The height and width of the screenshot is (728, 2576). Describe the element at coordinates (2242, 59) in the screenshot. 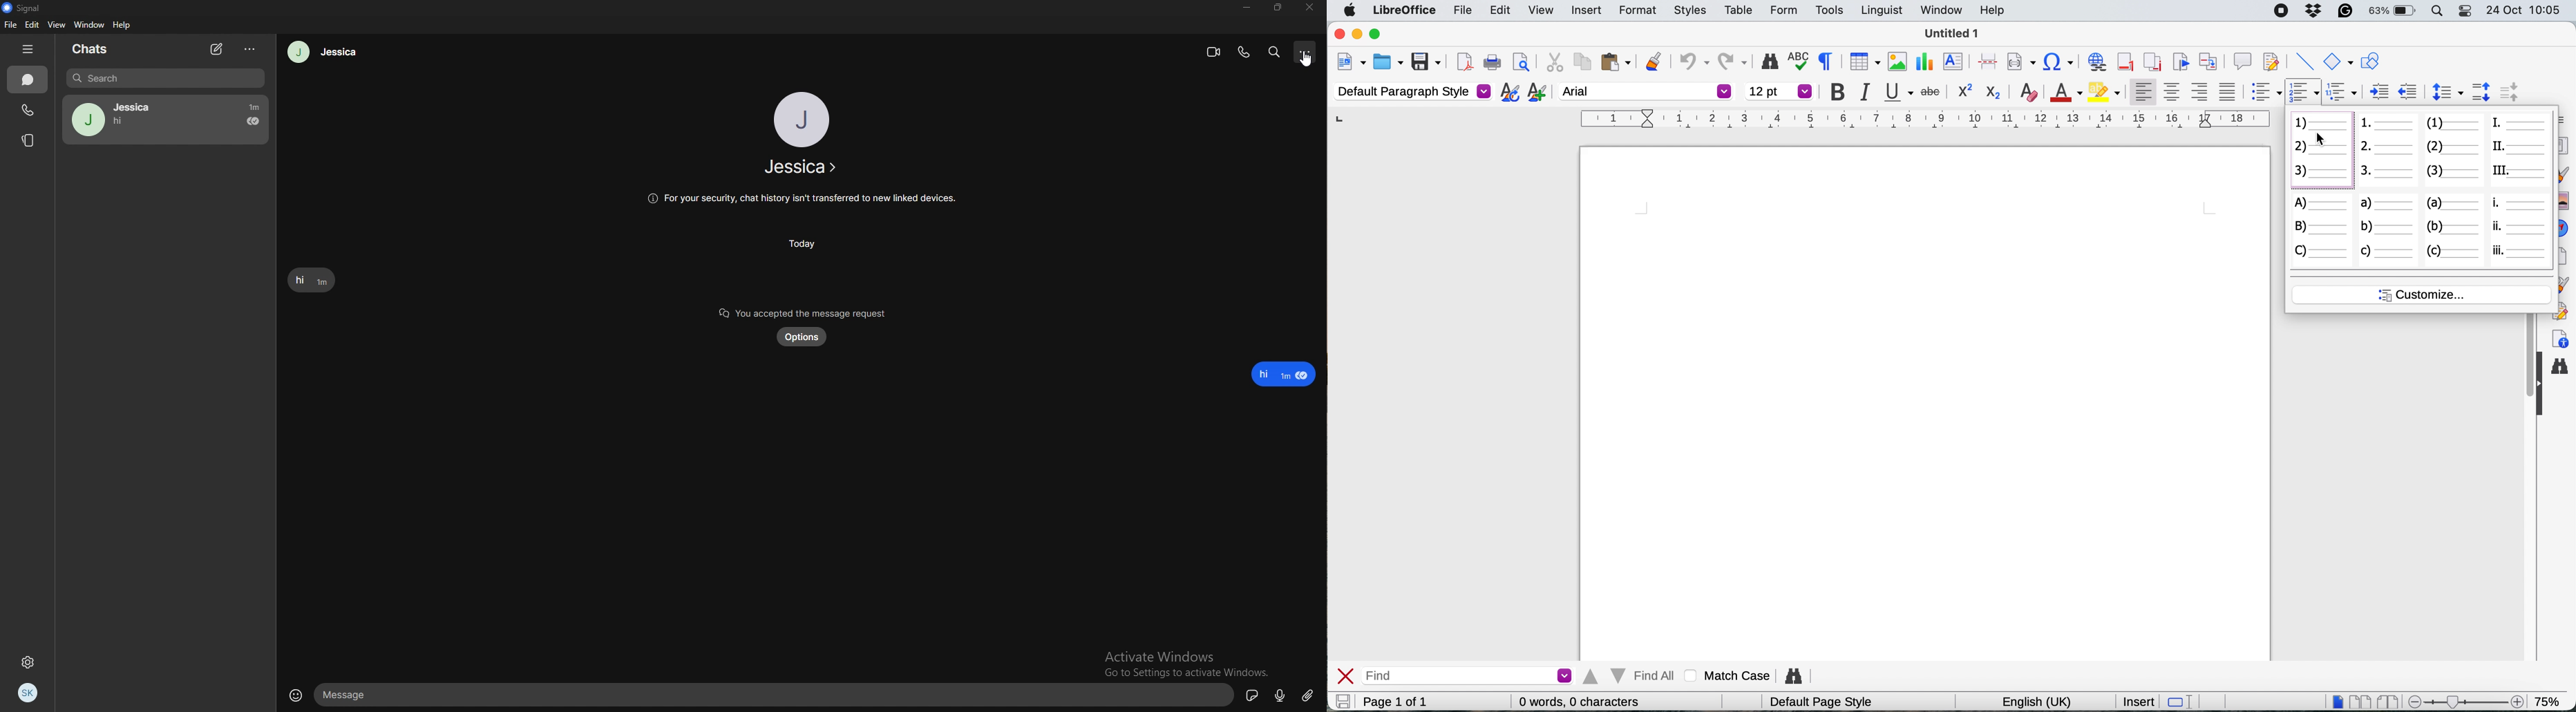

I see `insert comment` at that location.